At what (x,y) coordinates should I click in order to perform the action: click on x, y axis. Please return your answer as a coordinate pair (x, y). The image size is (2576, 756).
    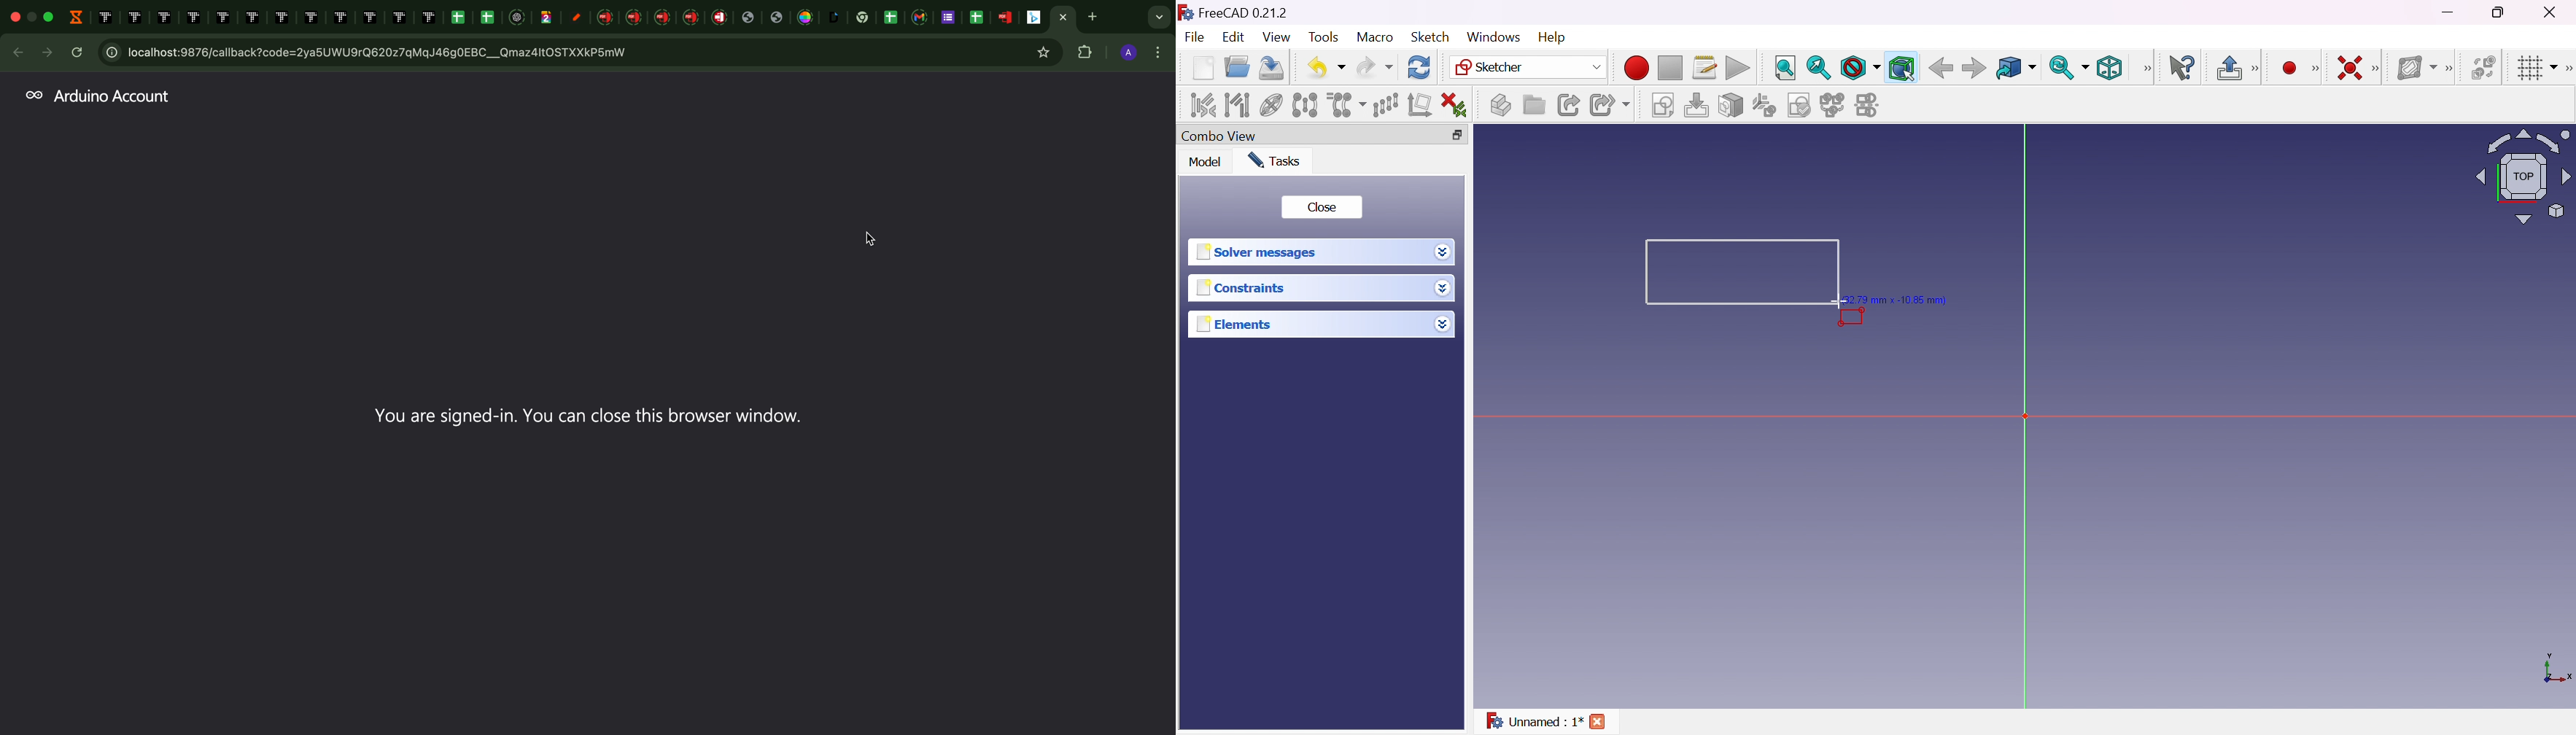
    Looking at the image, I should click on (2555, 669).